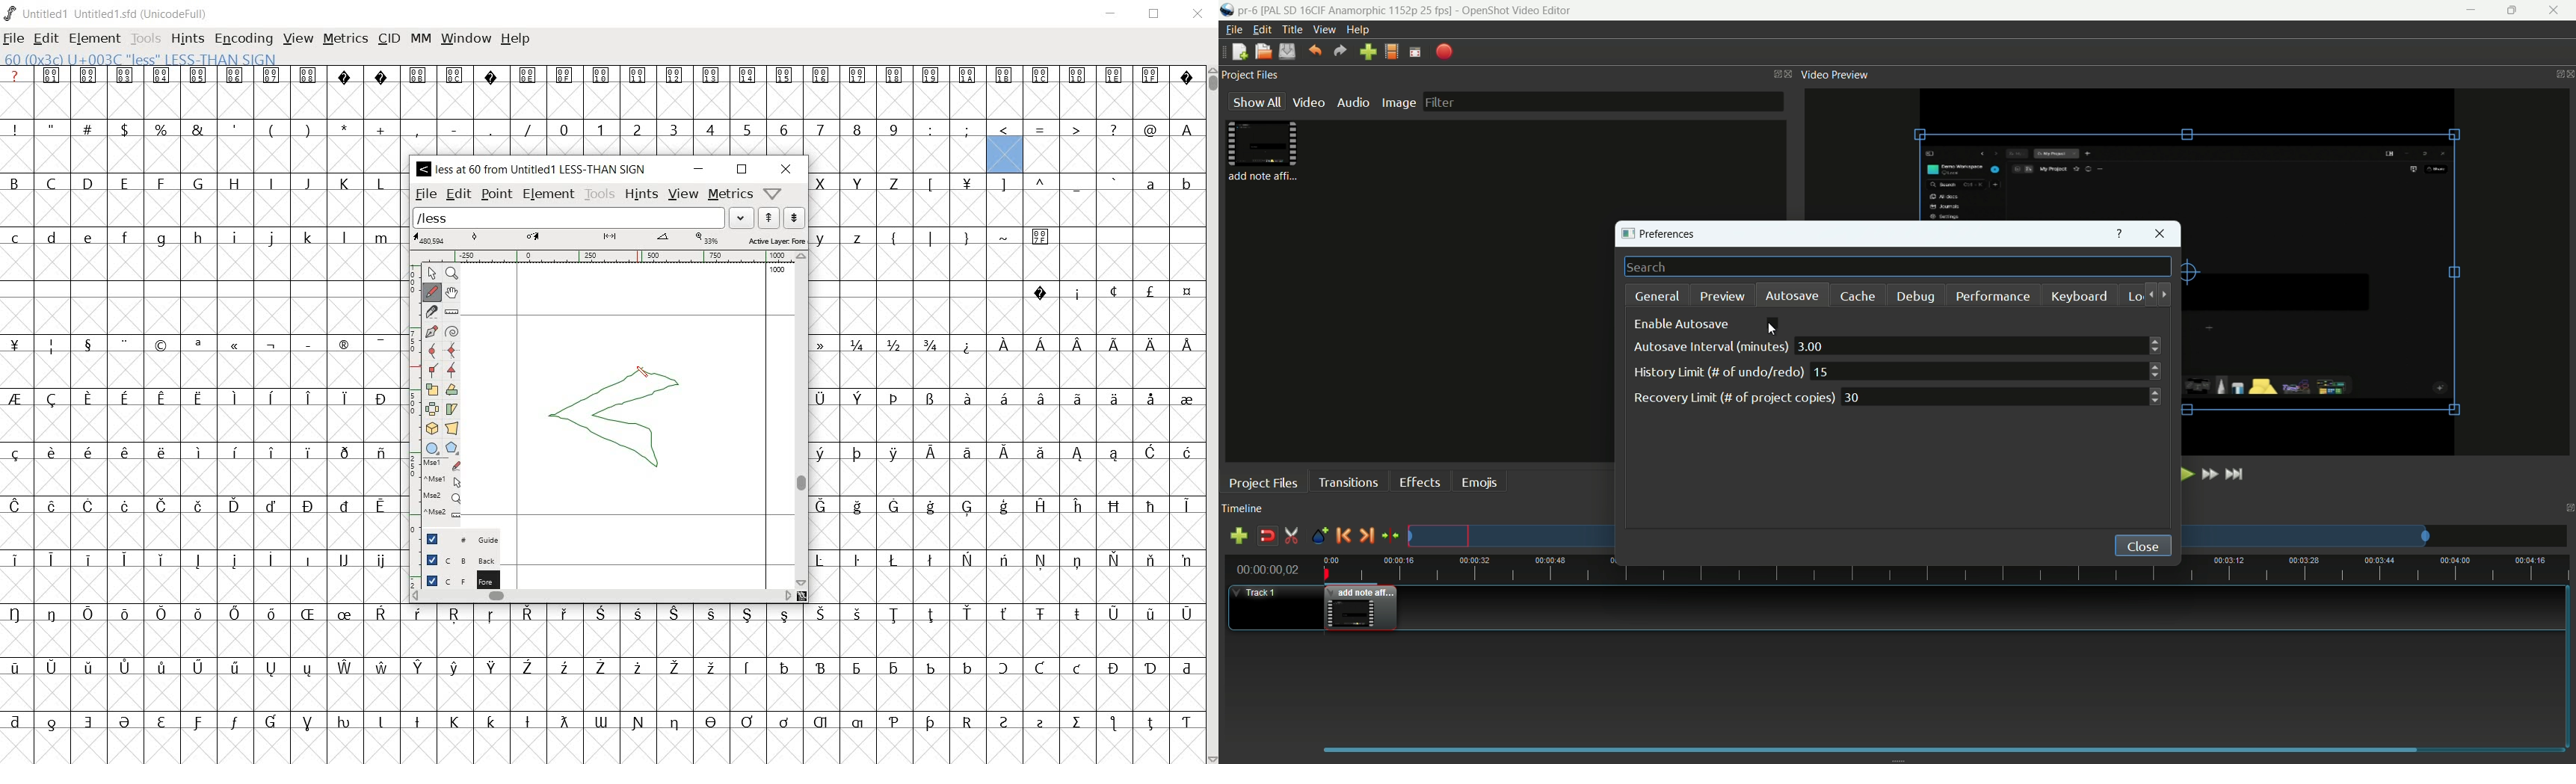 The image size is (2576, 784). Describe the element at coordinates (771, 218) in the screenshot. I see `show the next word on the list` at that location.